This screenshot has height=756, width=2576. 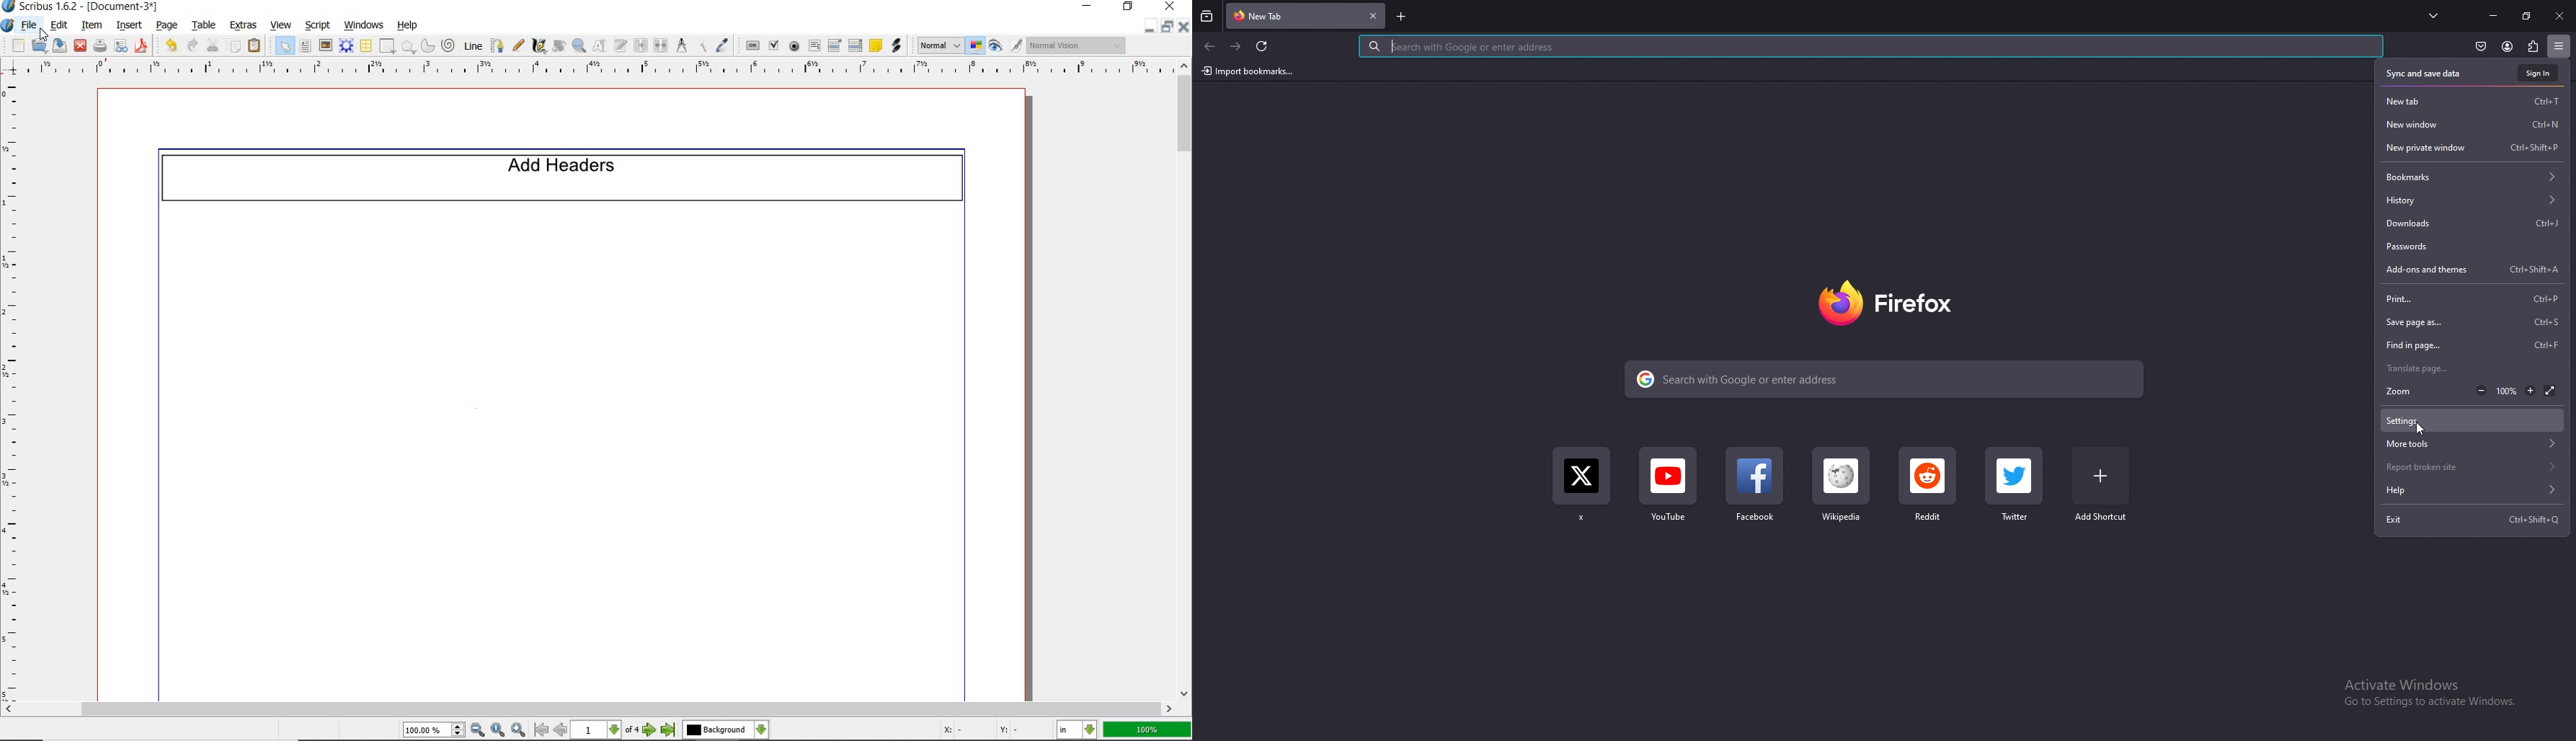 What do you see at coordinates (16, 393) in the screenshot?
I see `ruler` at bounding box center [16, 393].